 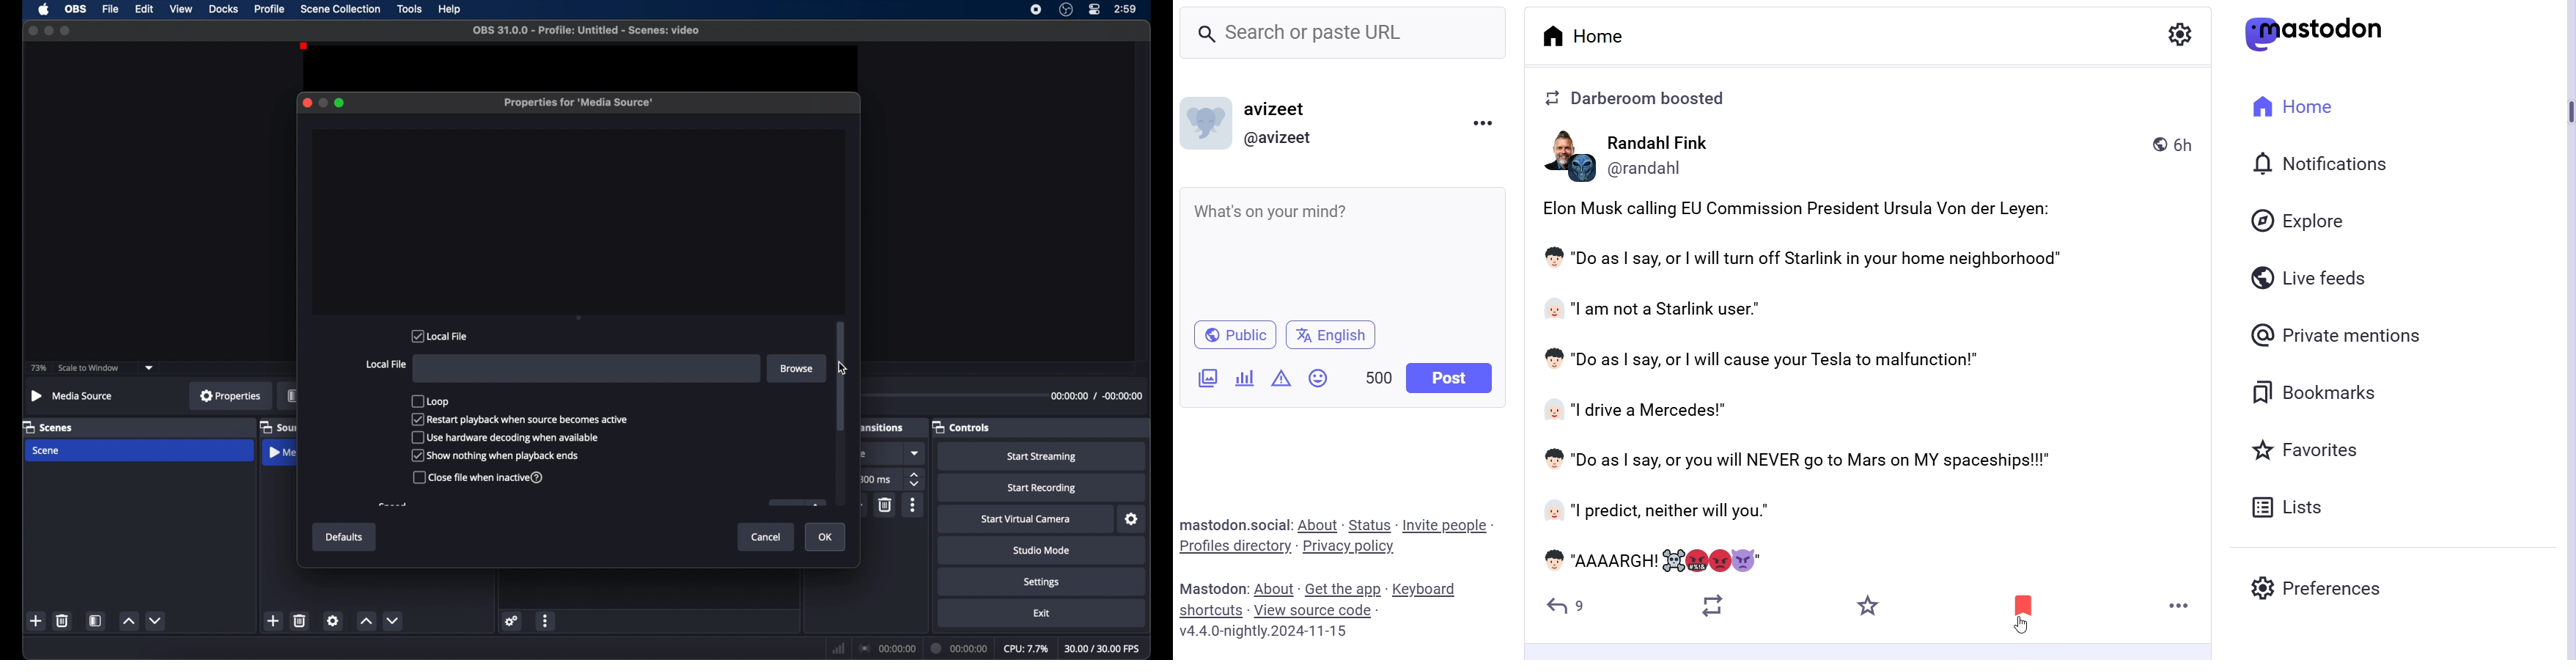 I want to click on studio mode, so click(x=1040, y=551).